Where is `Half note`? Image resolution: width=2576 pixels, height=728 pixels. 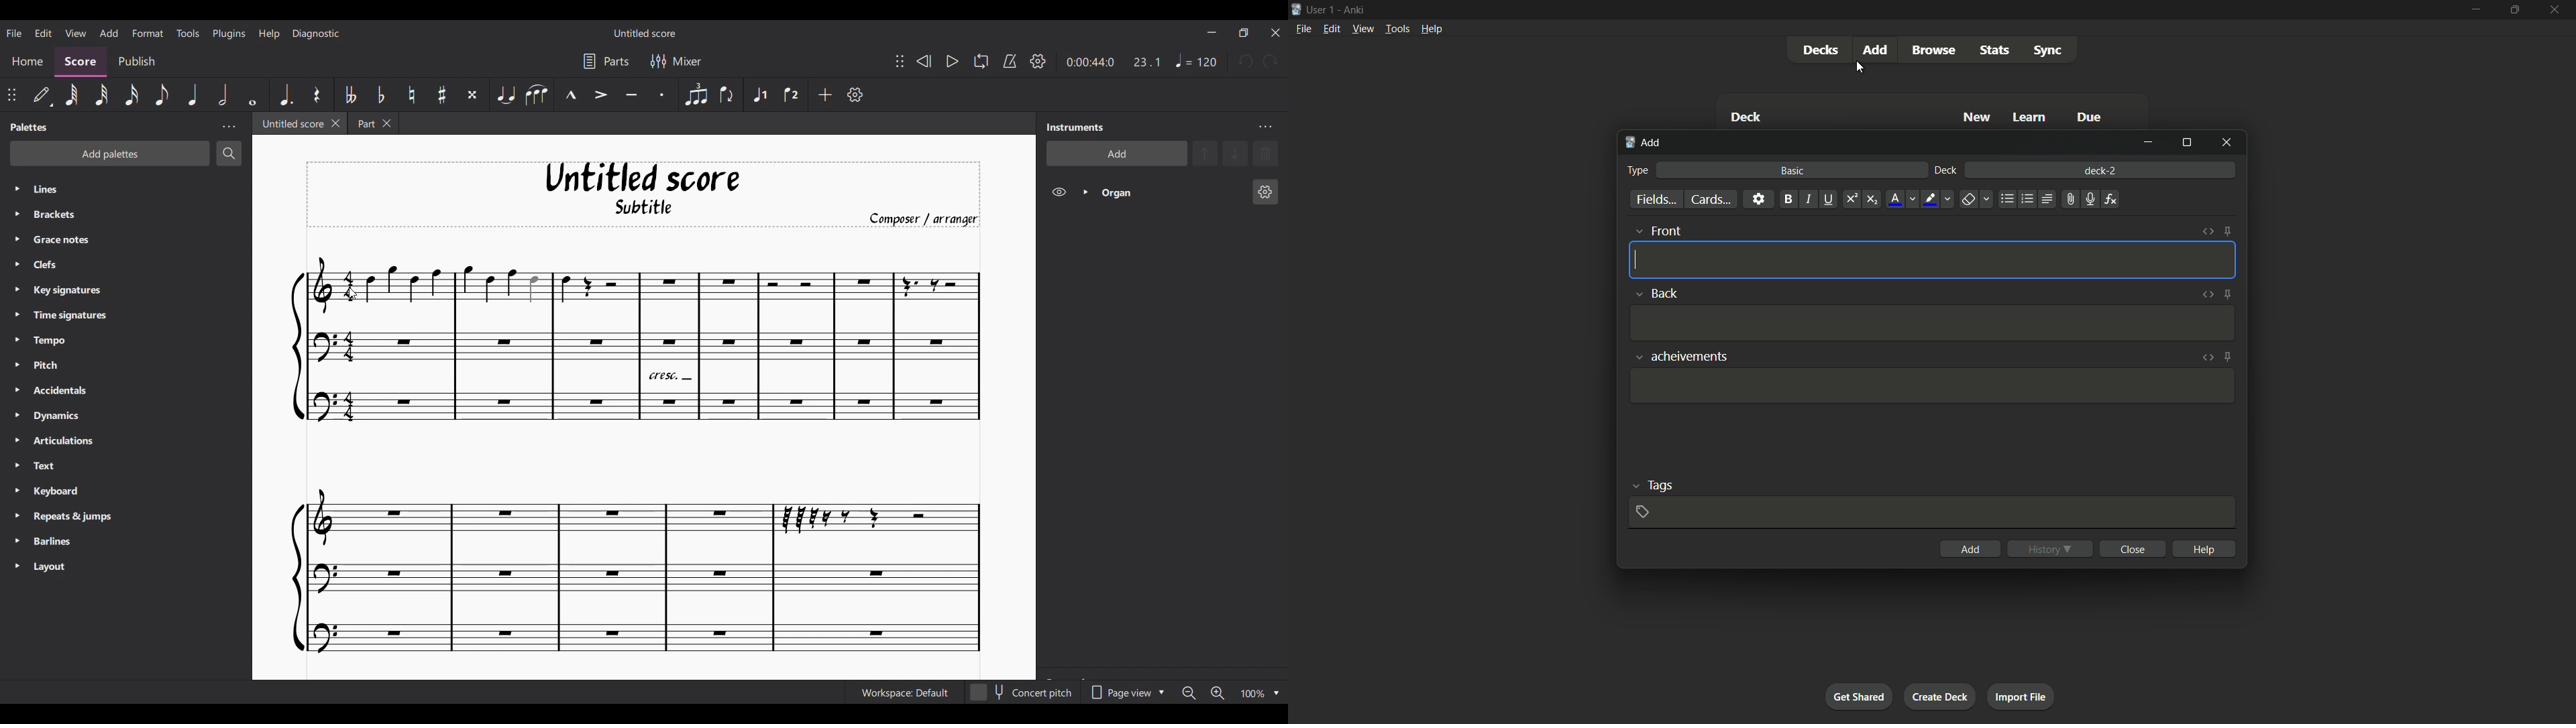 Half note is located at coordinates (223, 95).